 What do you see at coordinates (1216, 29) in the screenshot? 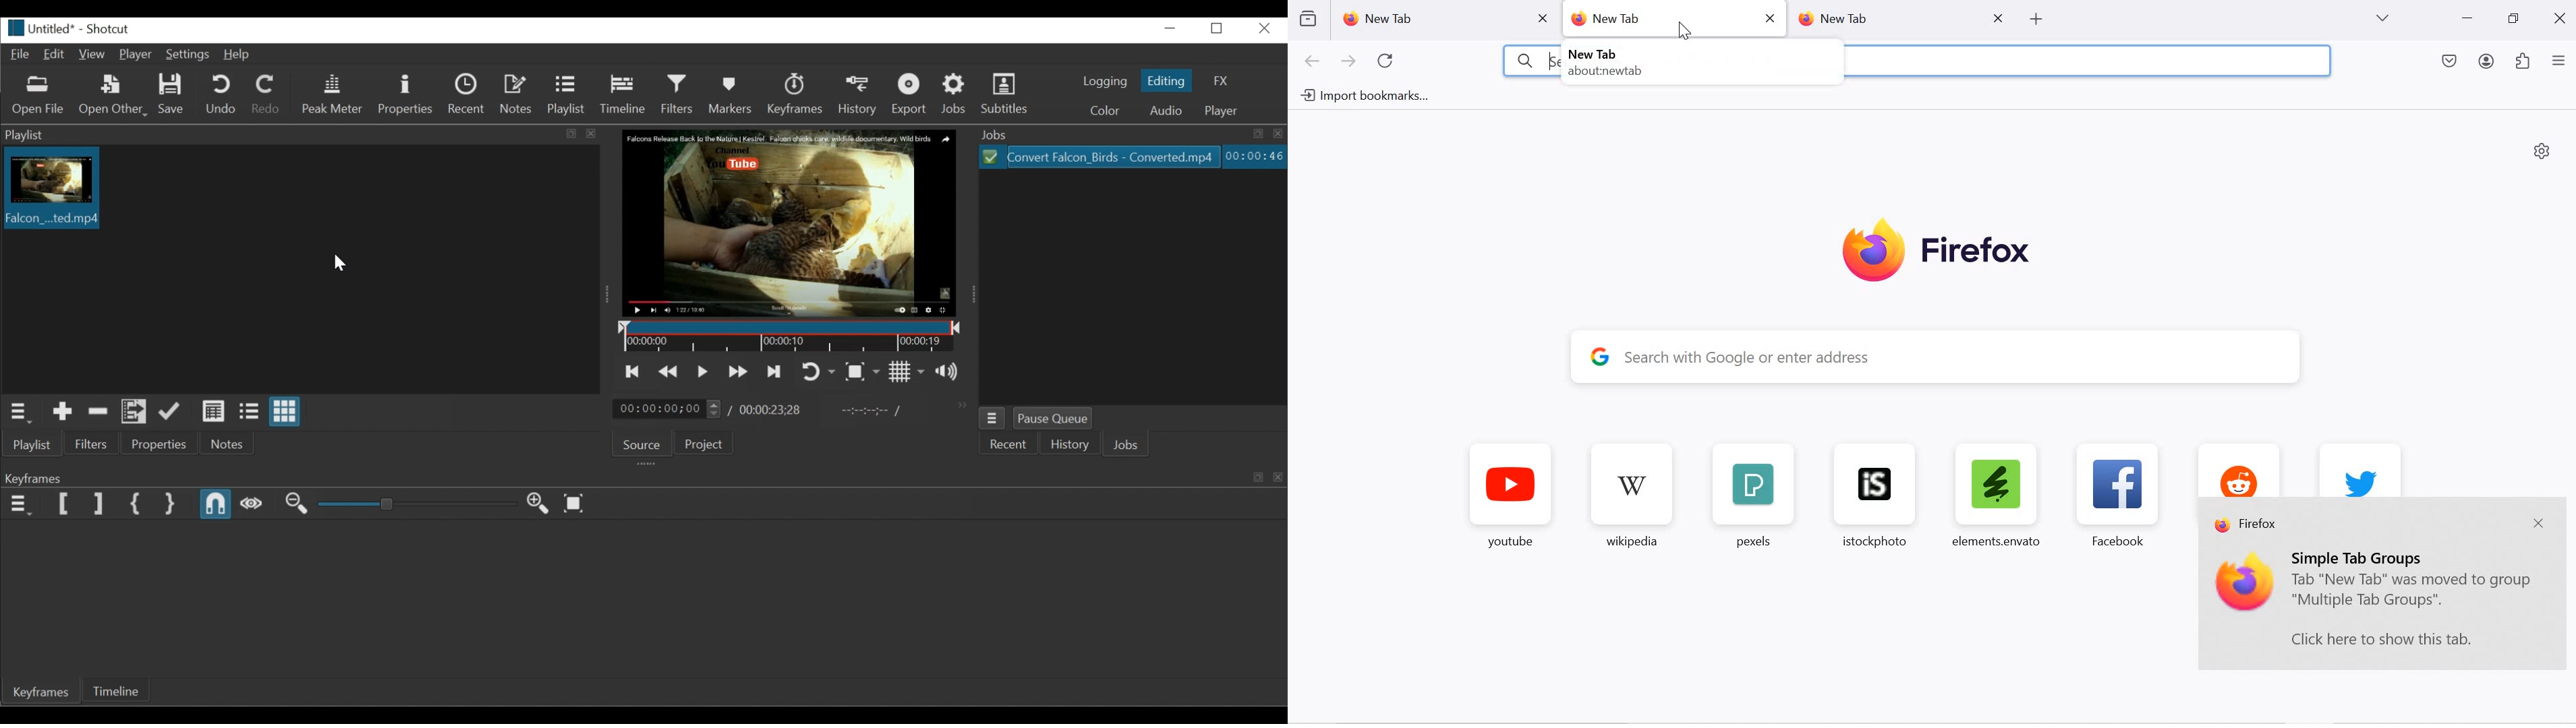
I see `restore` at bounding box center [1216, 29].